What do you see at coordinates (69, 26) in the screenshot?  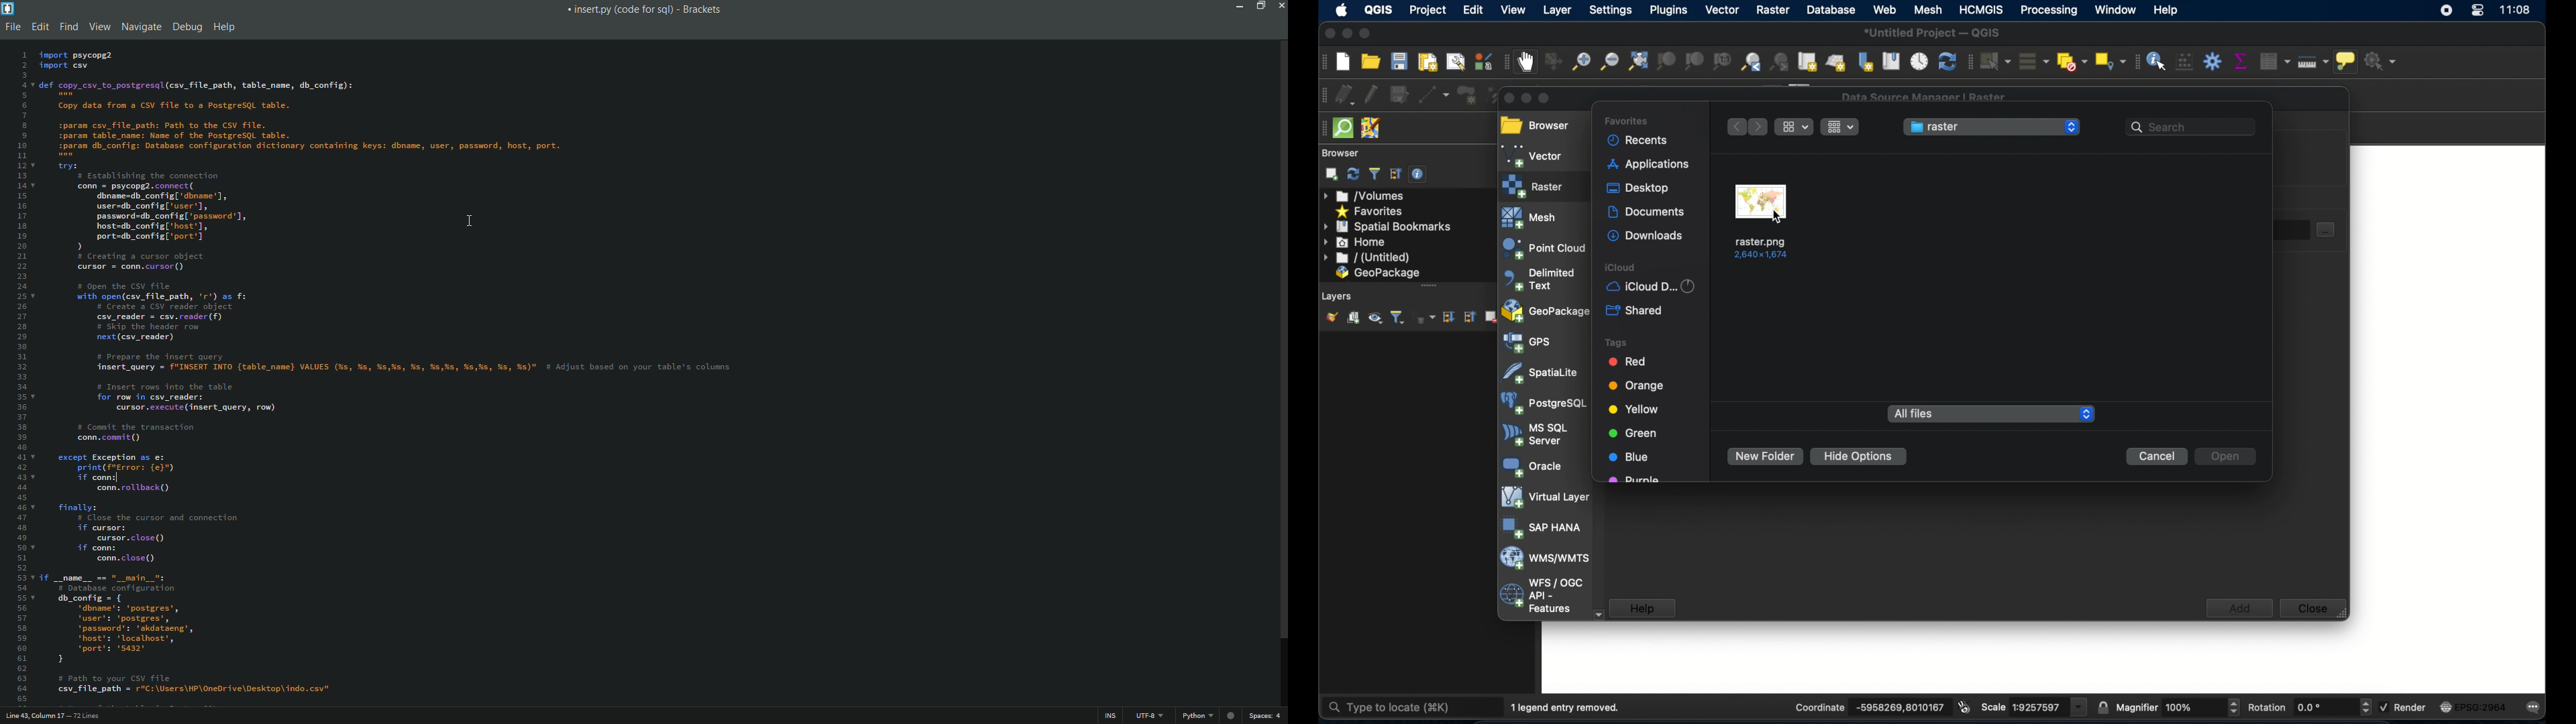 I see `find menu` at bounding box center [69, 26].